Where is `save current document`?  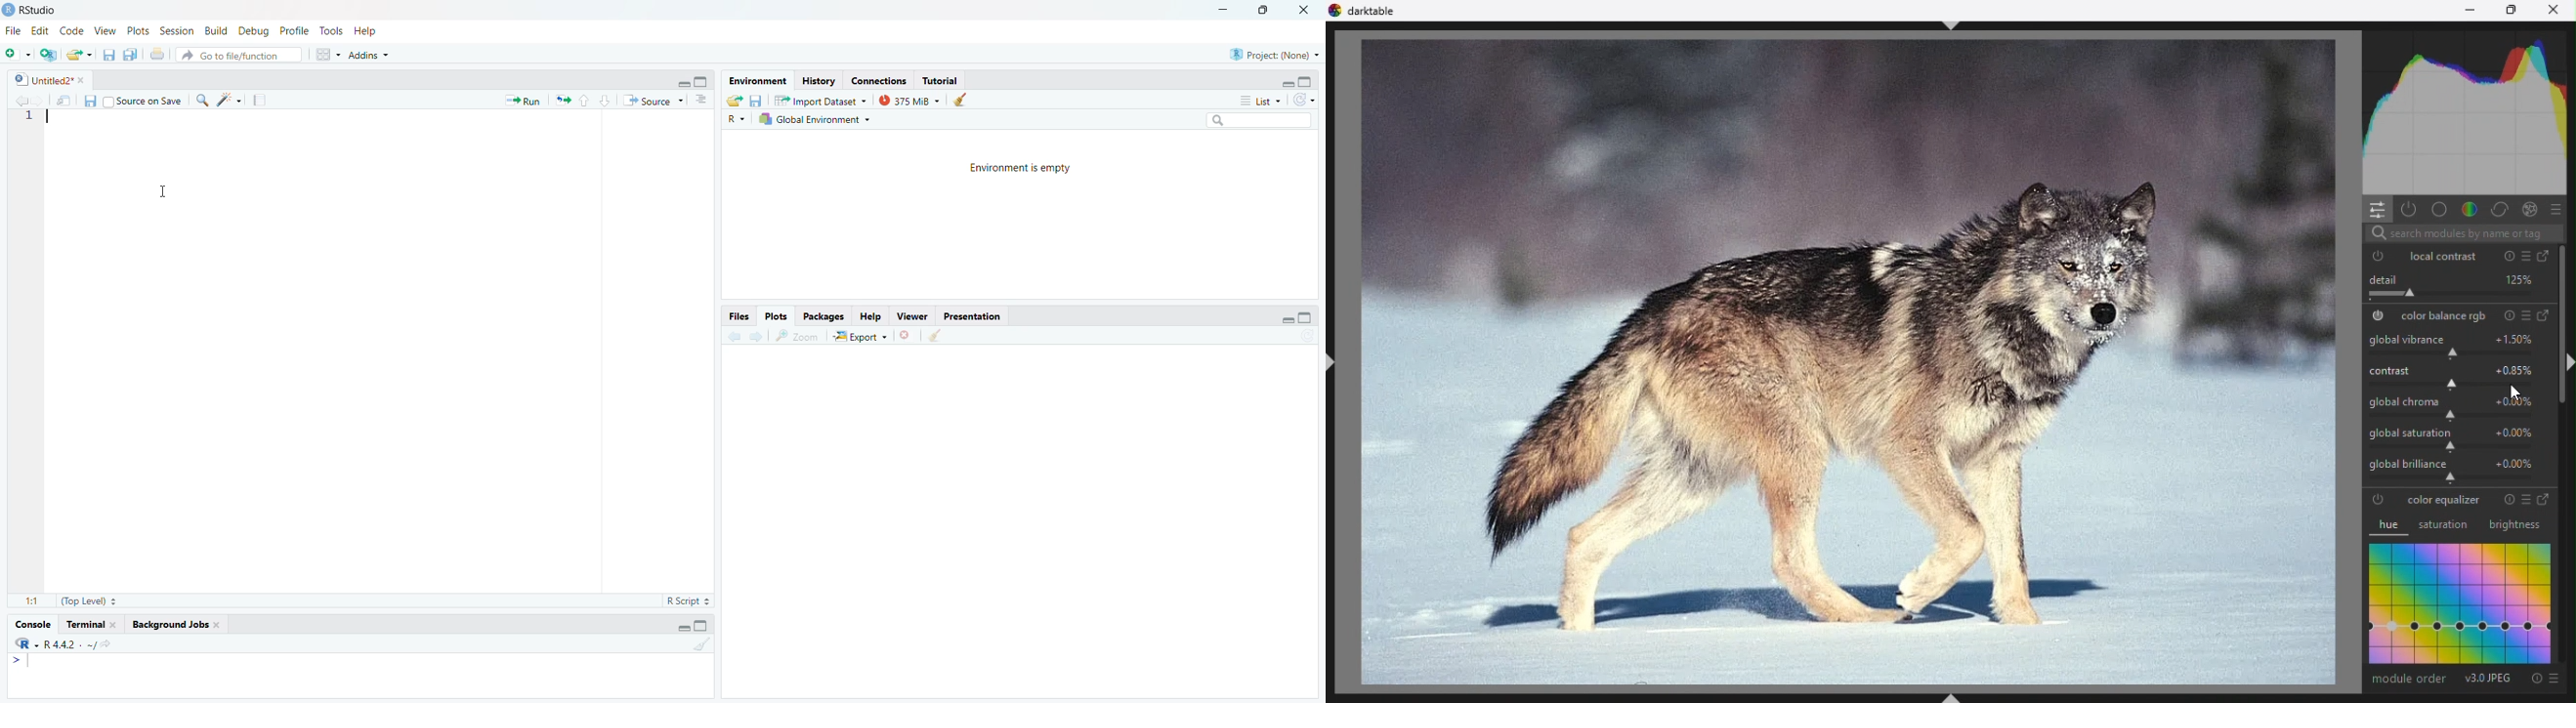 save current document is located at coordinates (108, 55).